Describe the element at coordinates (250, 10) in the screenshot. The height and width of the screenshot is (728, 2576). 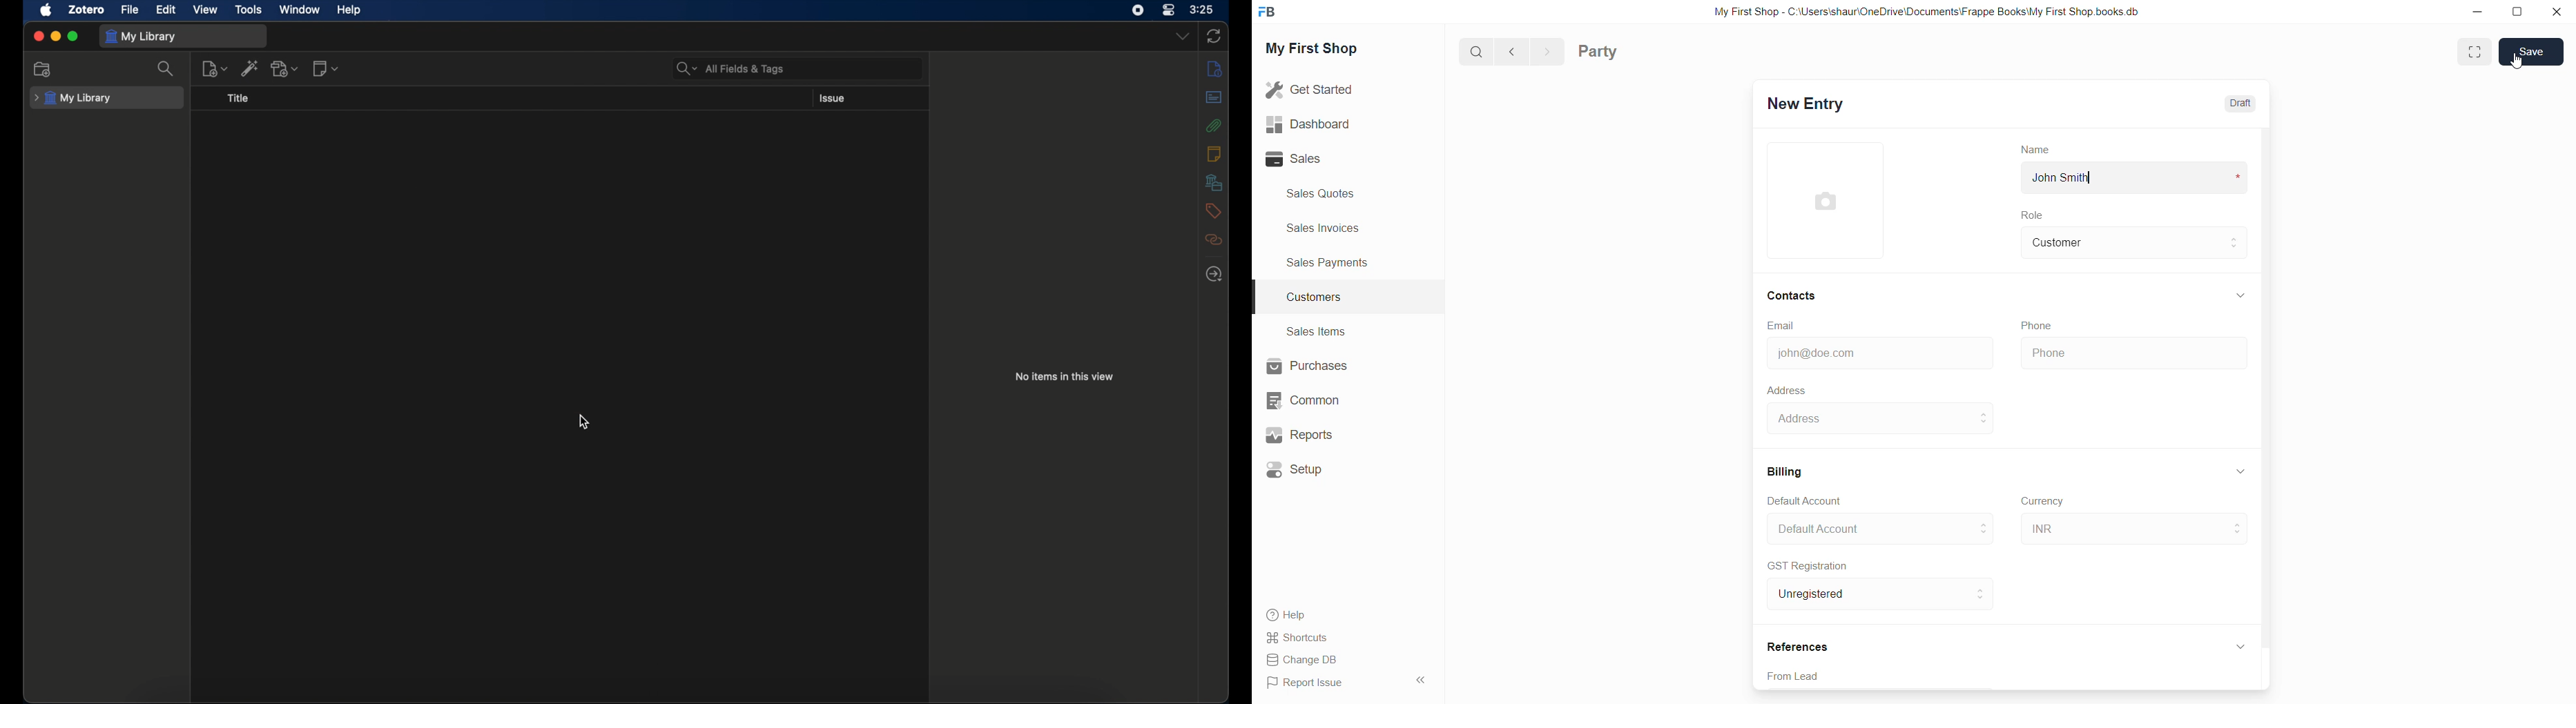
I see `tools` at that location.